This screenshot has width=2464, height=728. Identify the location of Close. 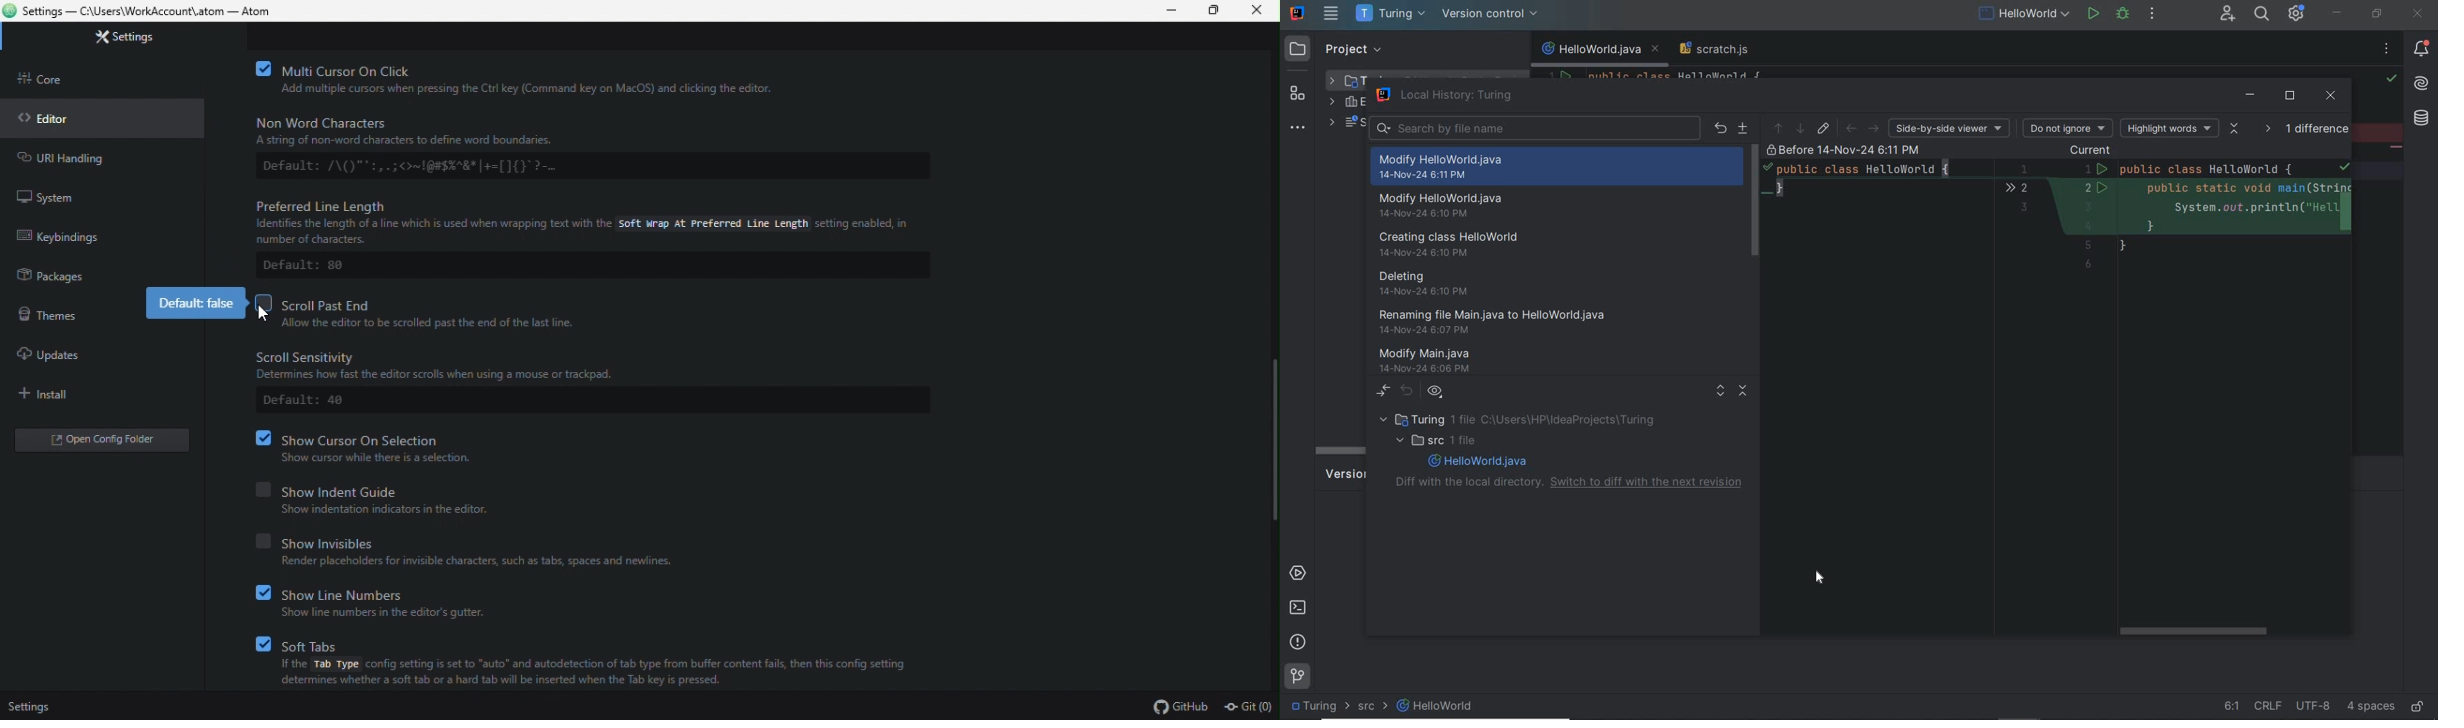
(1259, 11).